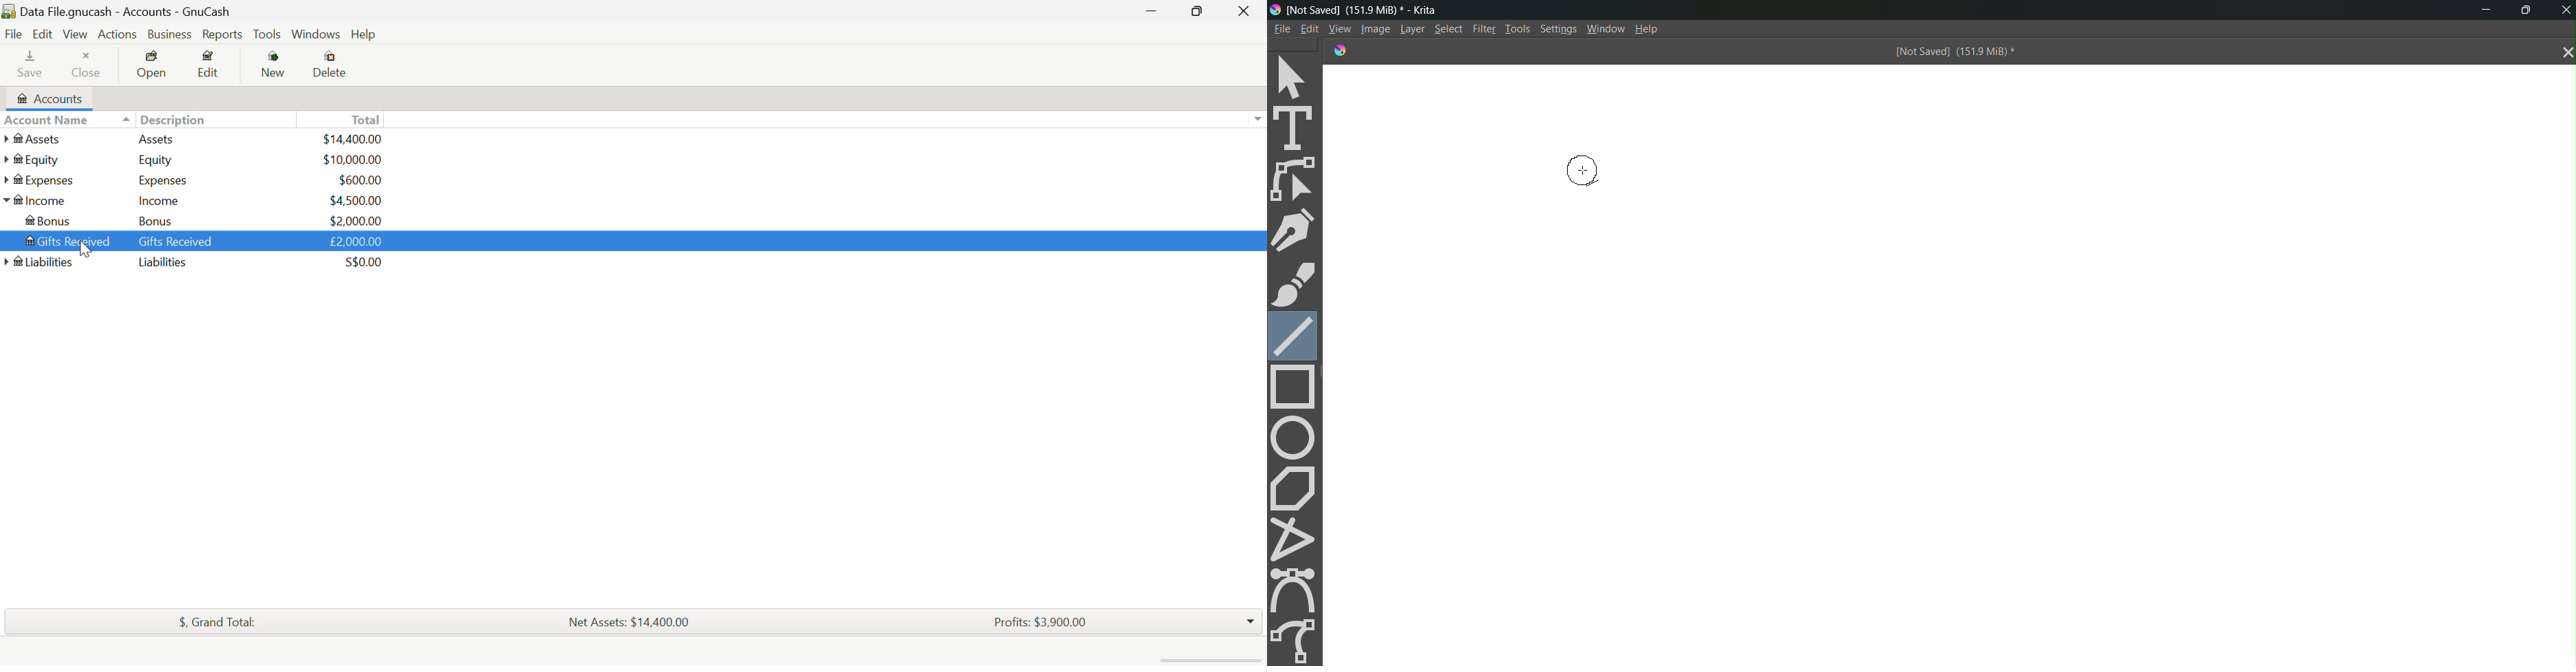 This screenshot has width=2576, height=672. I want to click on circle, so click(1295, 437).